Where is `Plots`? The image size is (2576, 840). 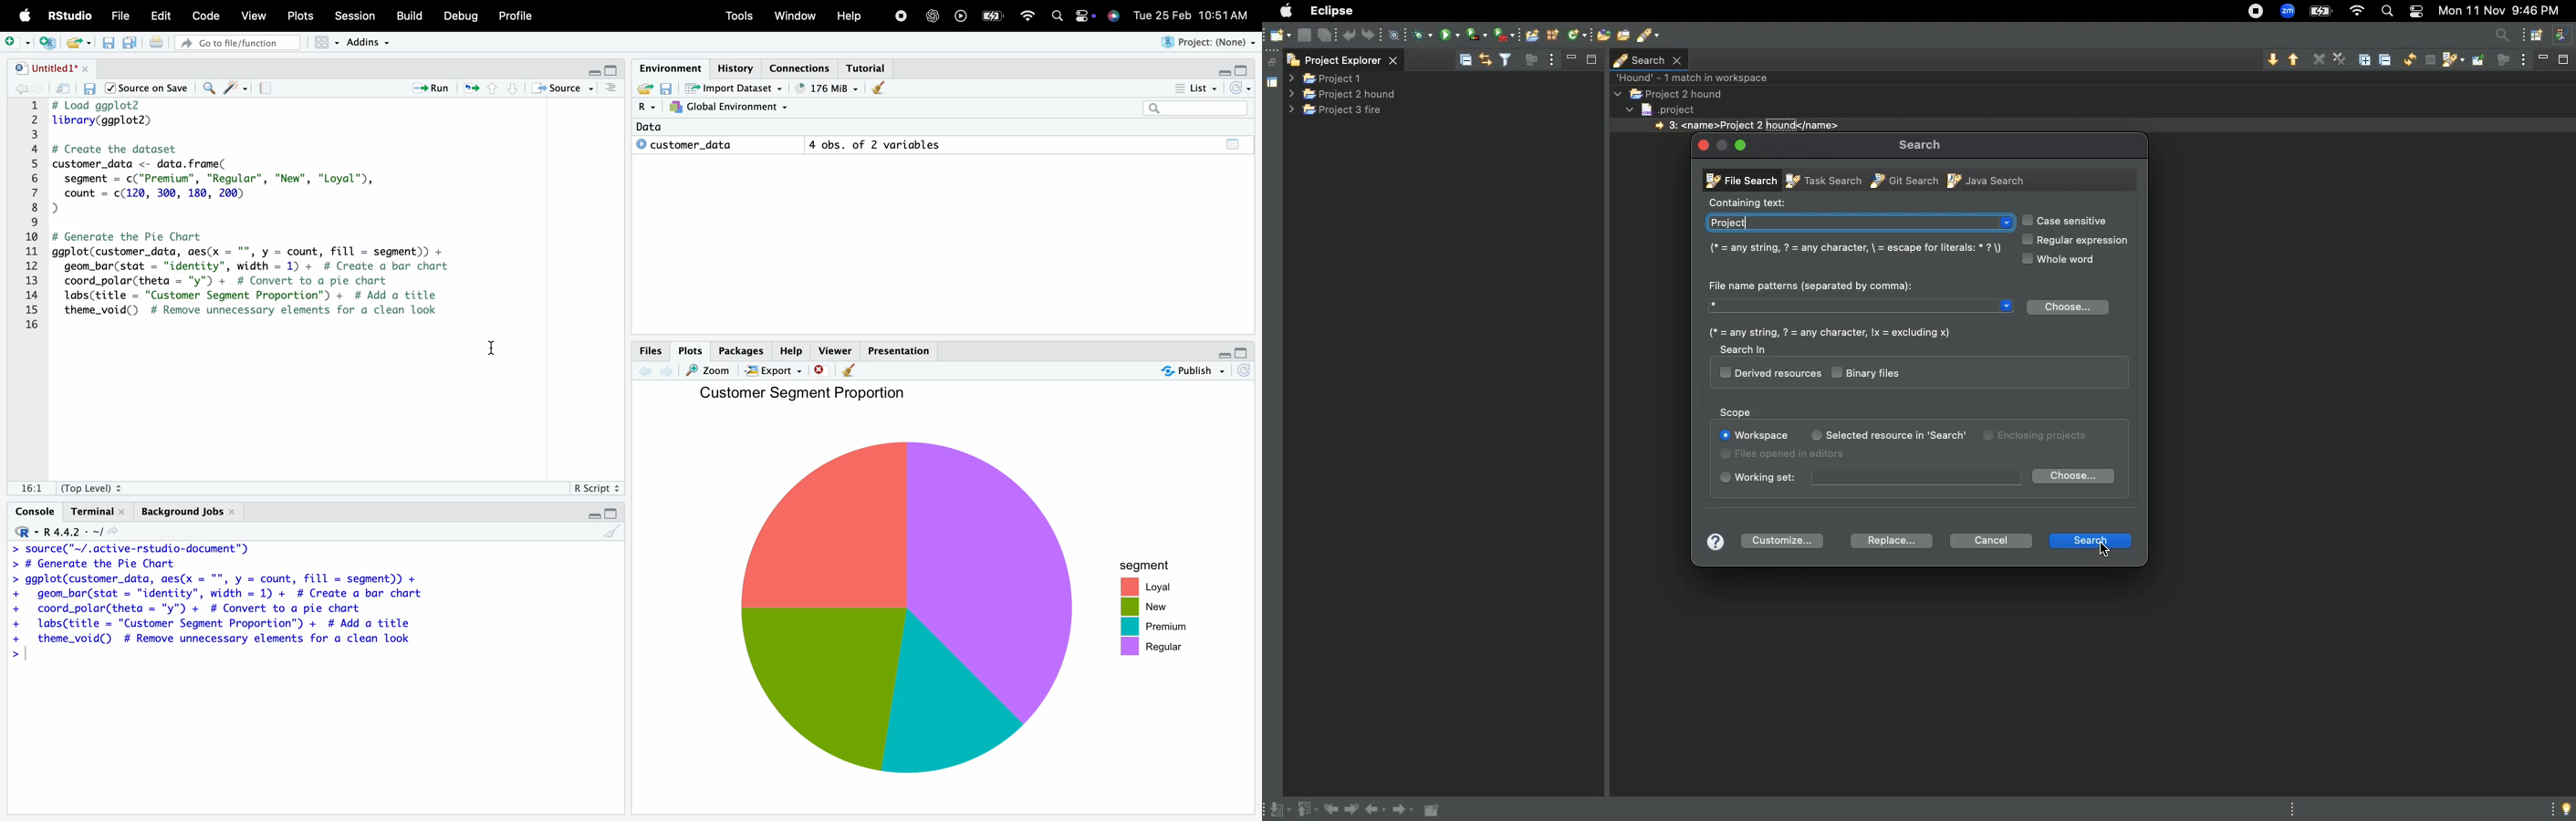 Plots is located at coordinates (303, 16).